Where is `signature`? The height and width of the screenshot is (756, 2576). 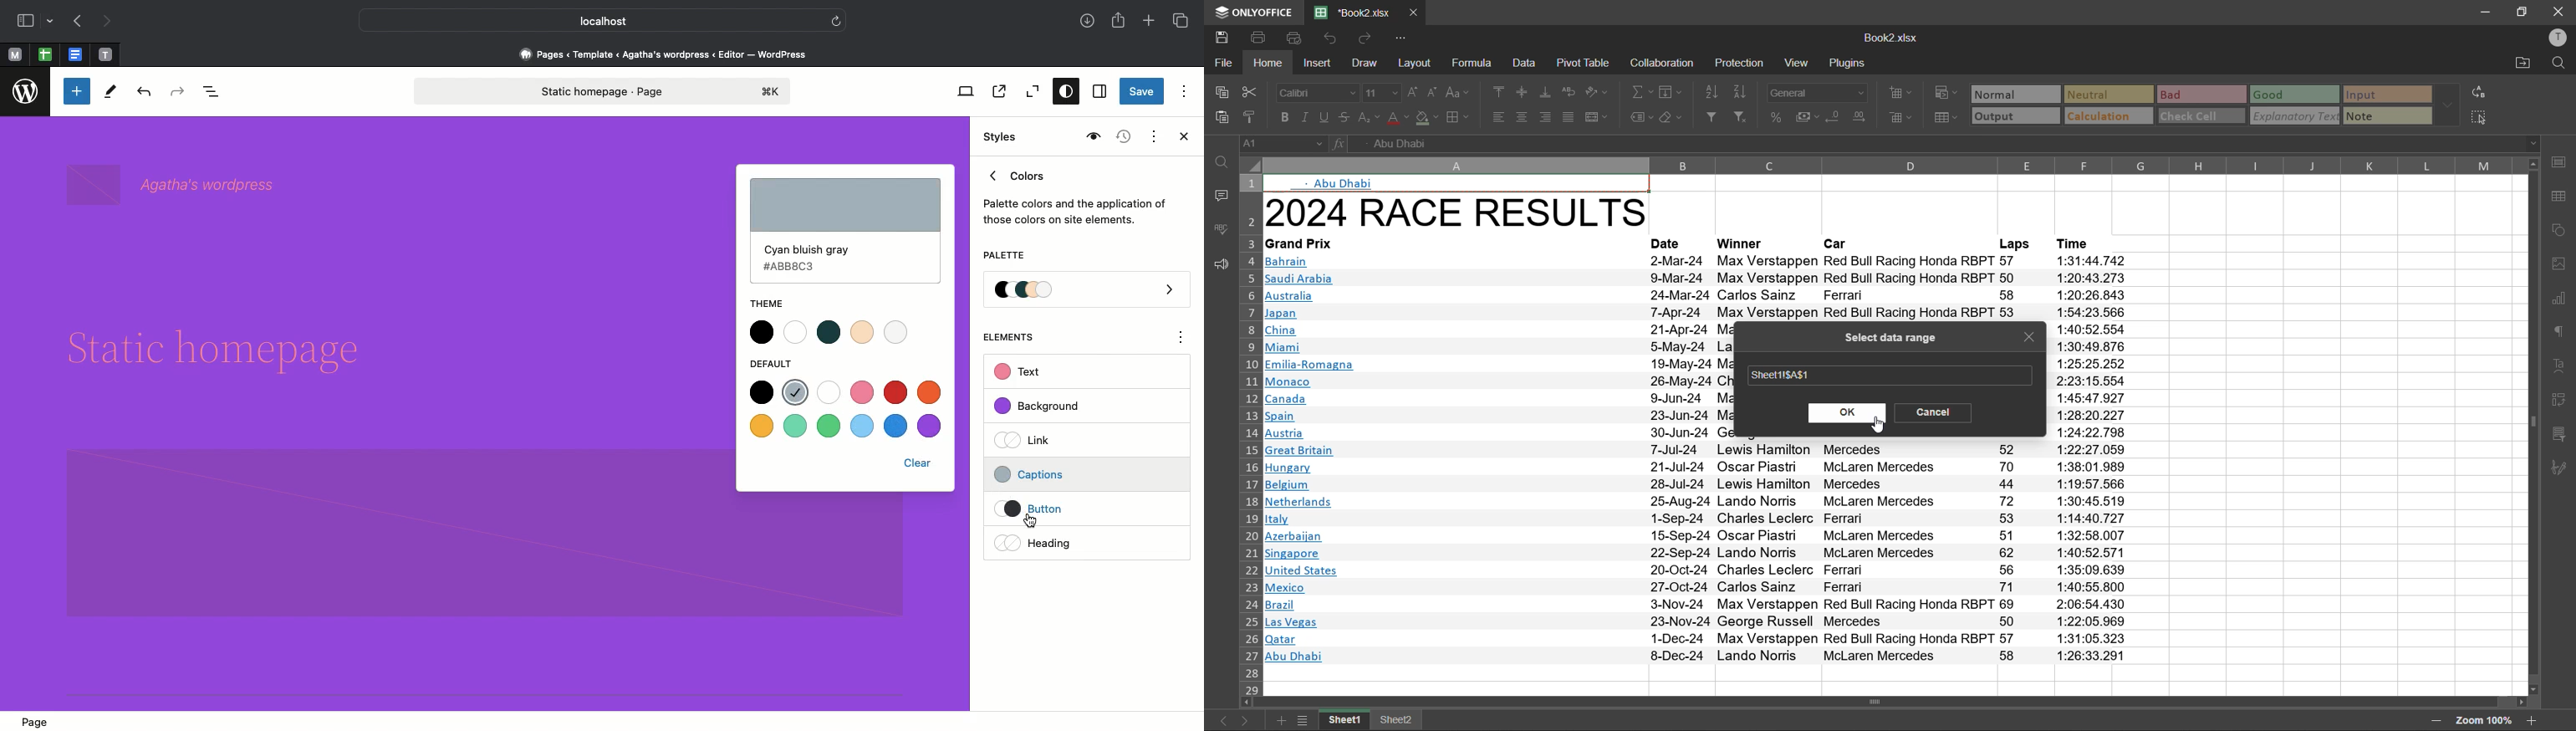 signature is located at coordinates (2557, 471).